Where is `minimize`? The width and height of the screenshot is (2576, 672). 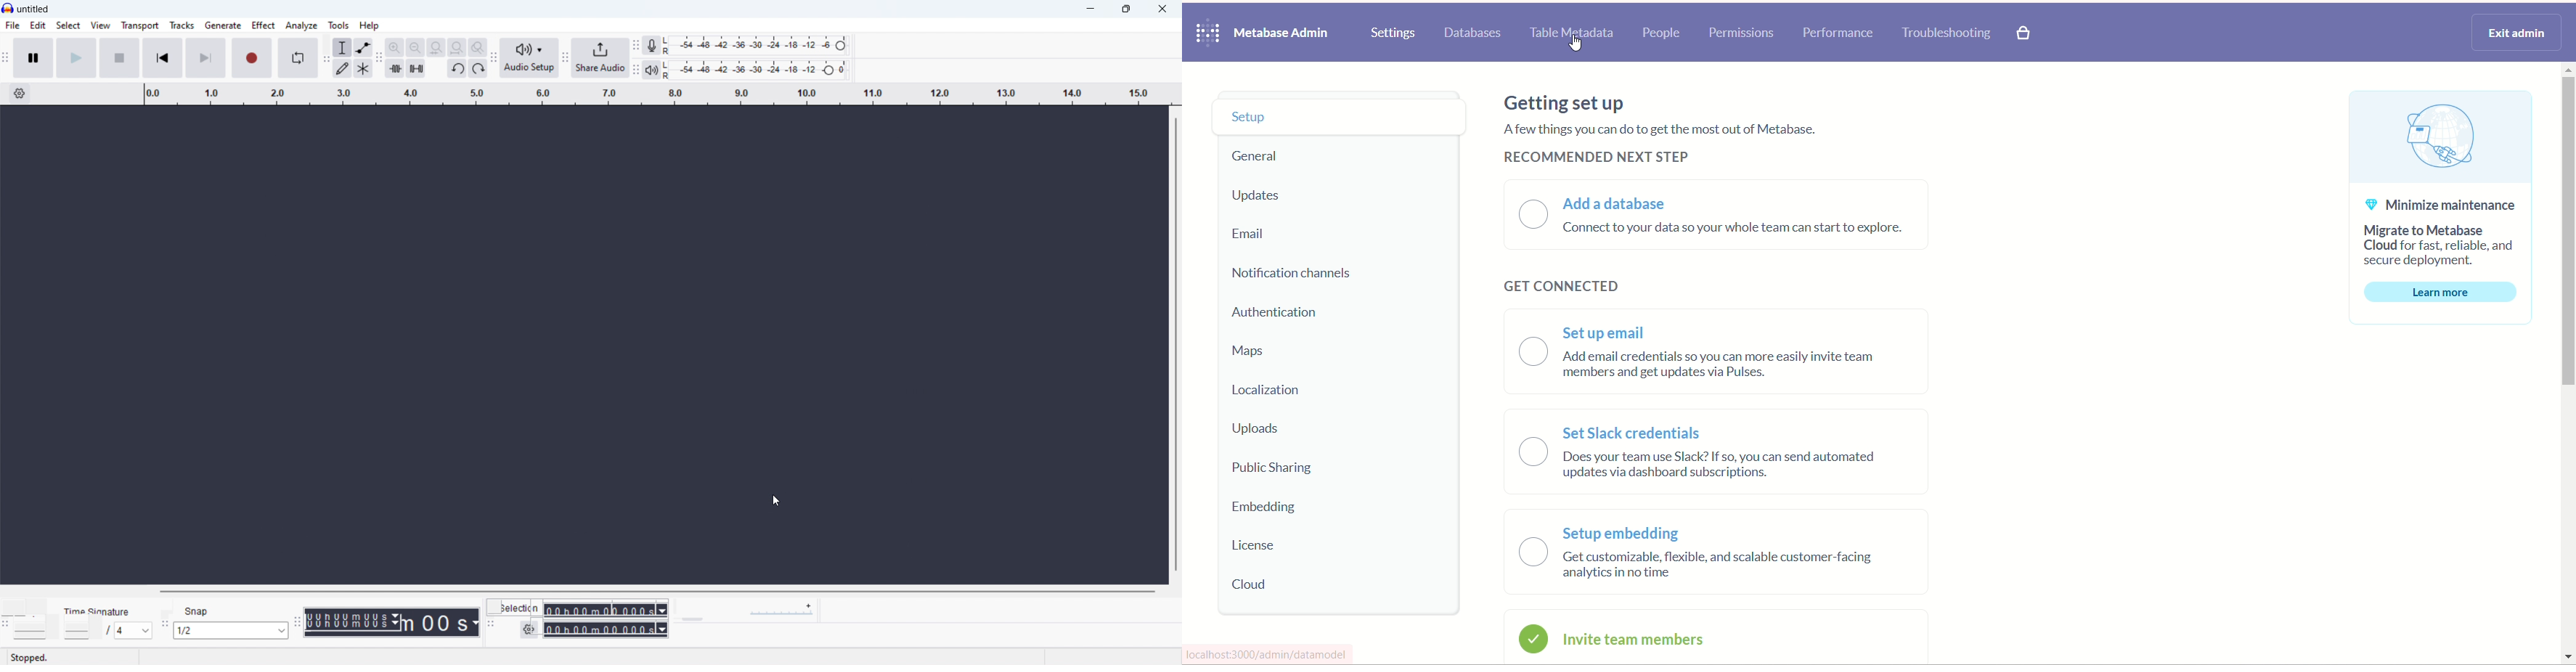 minimize is located at coordinates (1091, 9).